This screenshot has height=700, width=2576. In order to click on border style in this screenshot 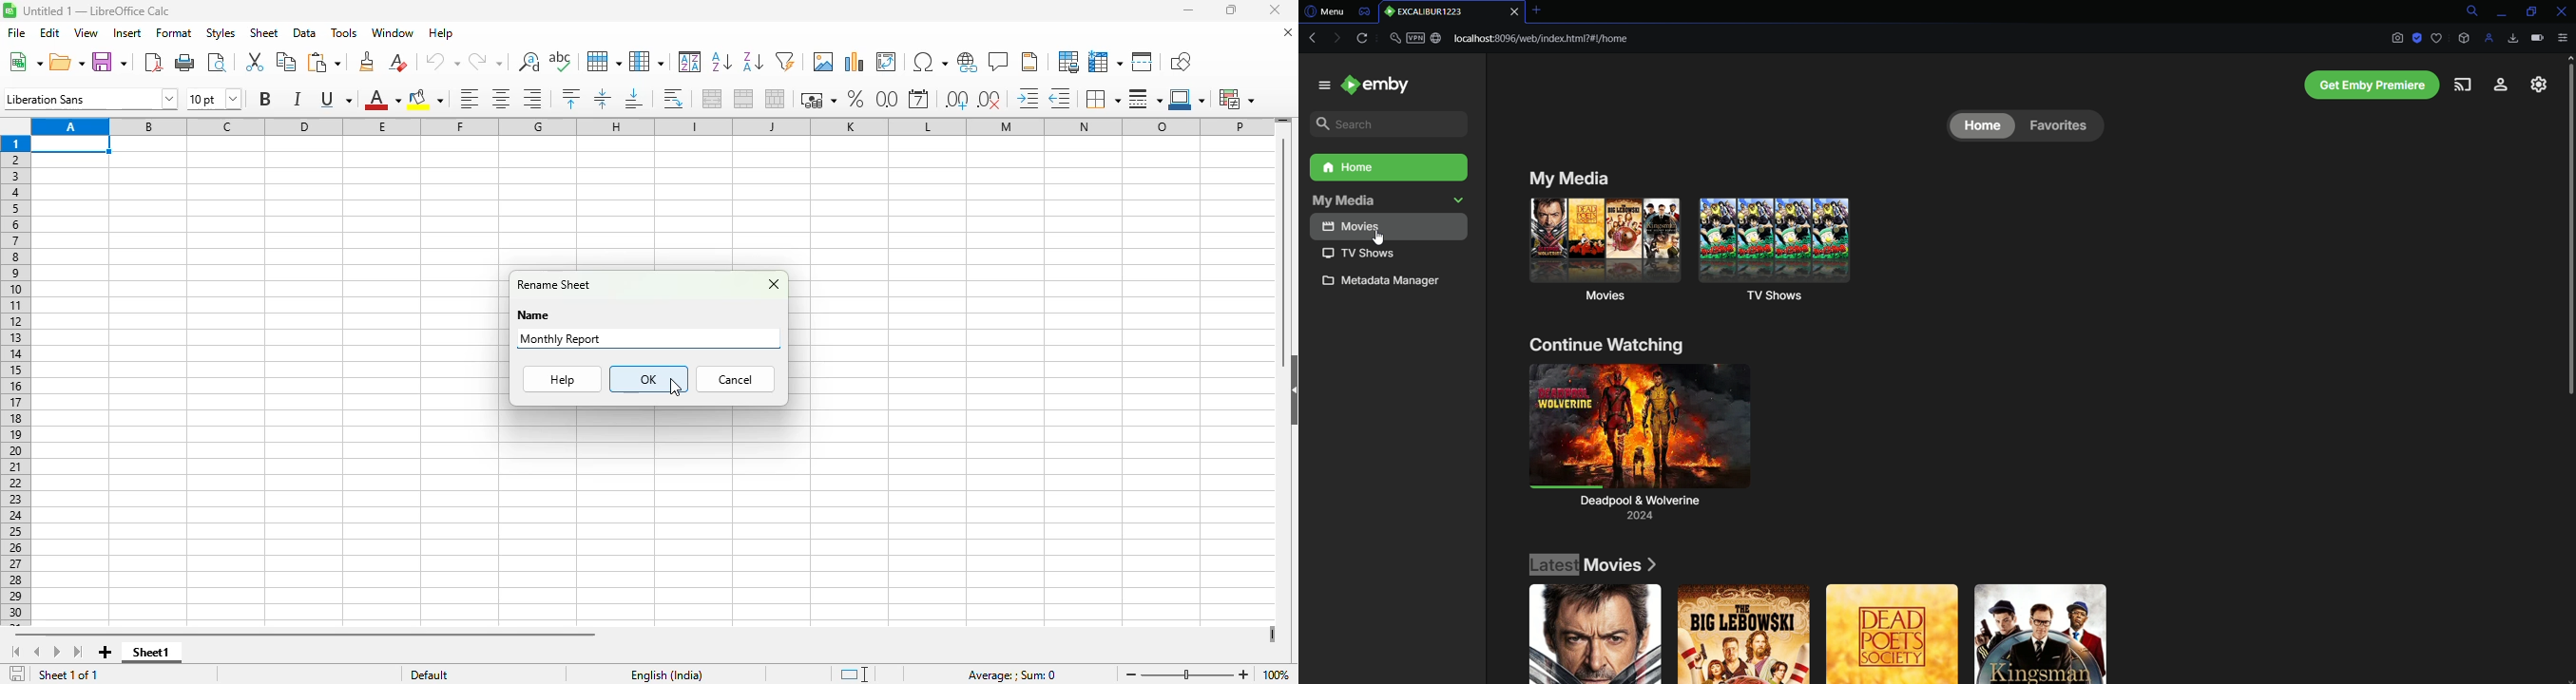, I will do `click(1145, 100)`.